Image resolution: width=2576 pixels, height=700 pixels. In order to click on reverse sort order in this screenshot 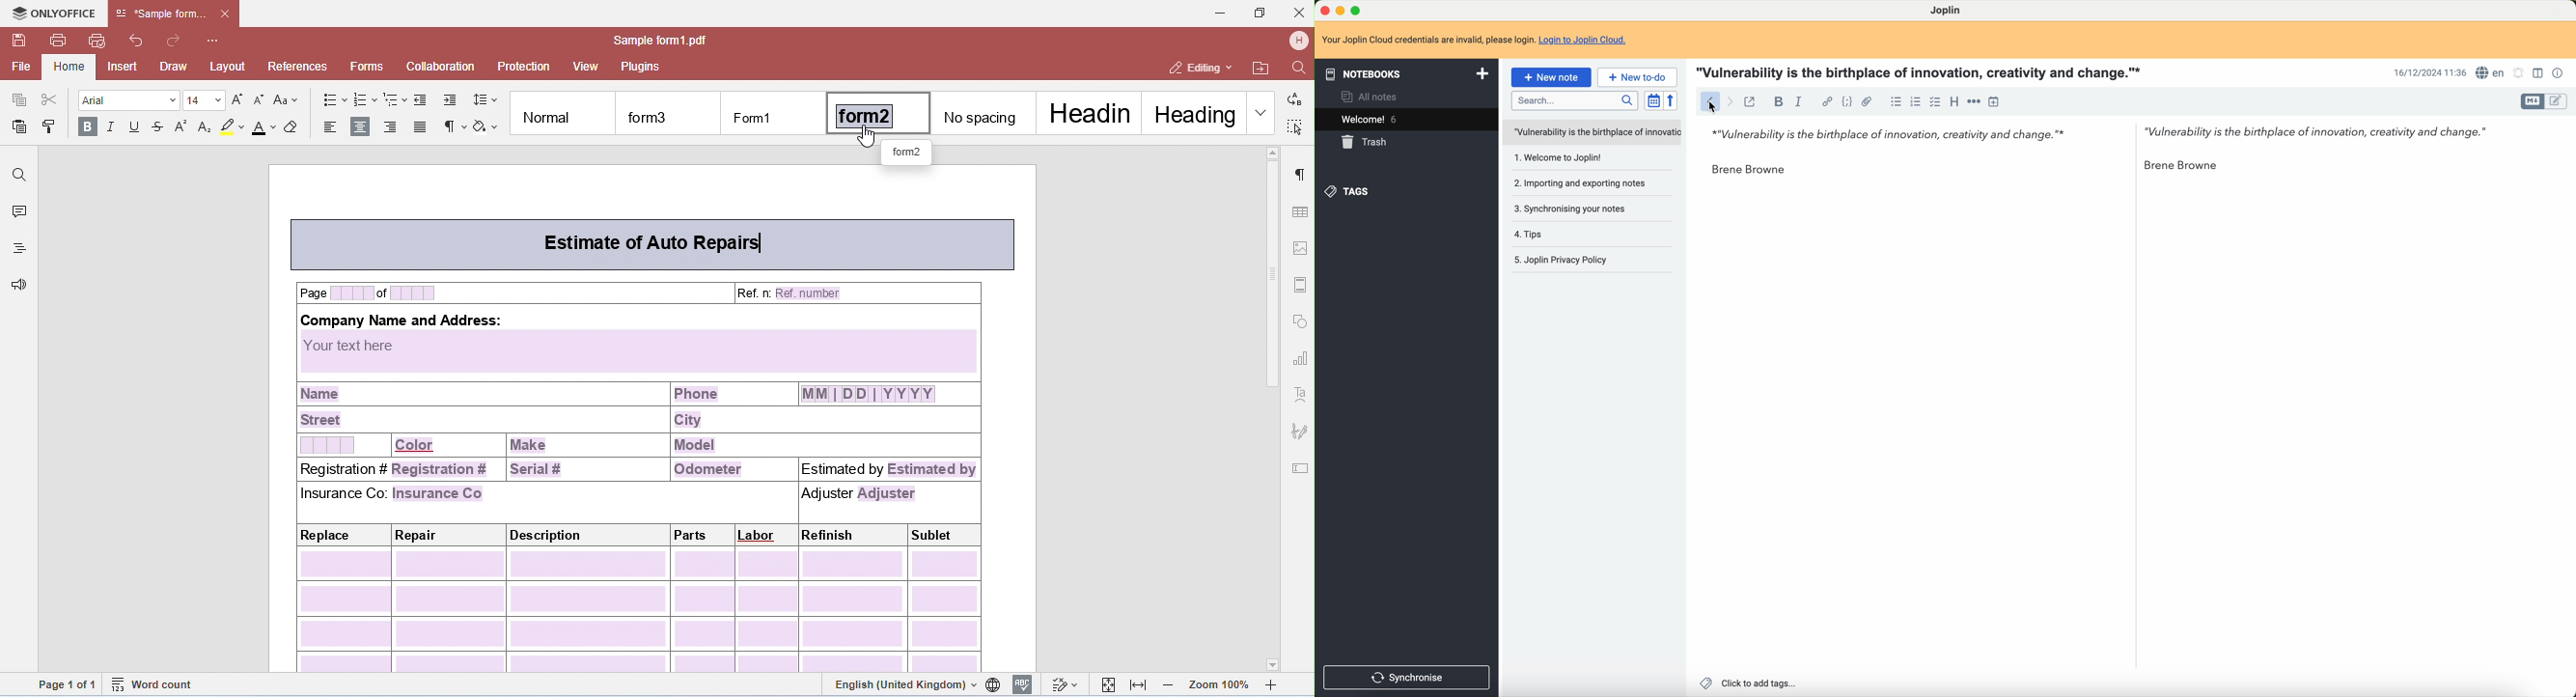, I will do `click(1672, 101)`.